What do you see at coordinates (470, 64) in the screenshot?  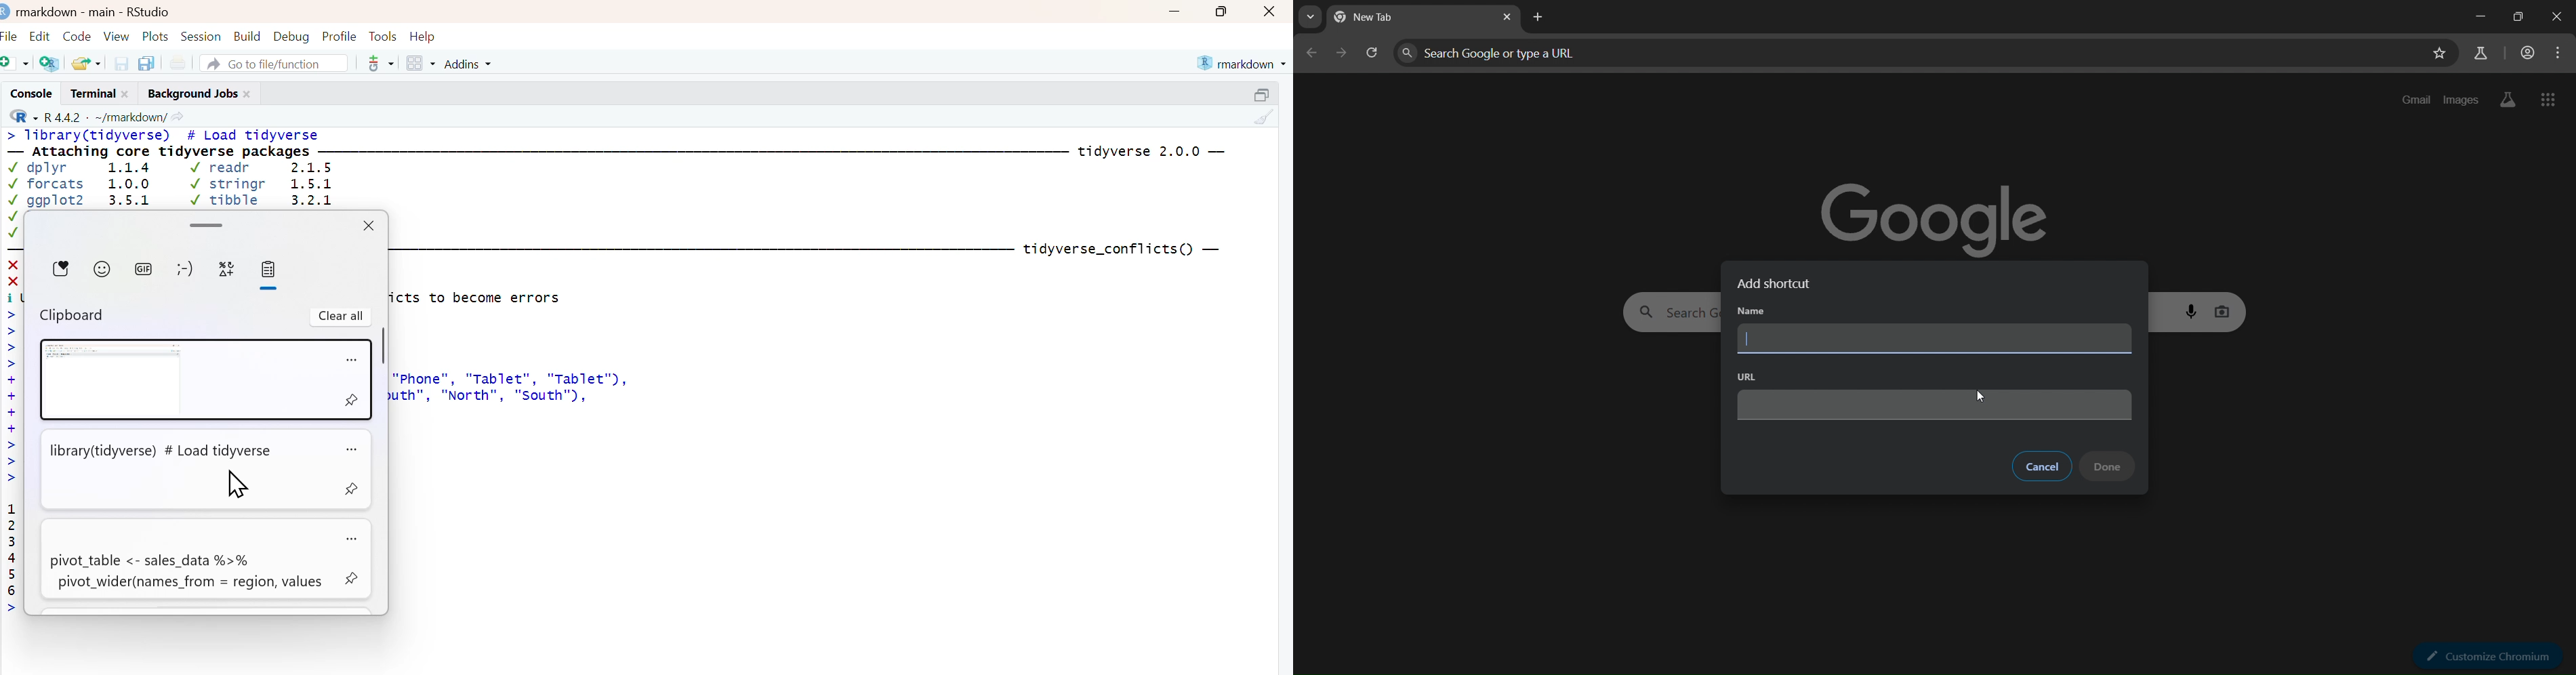 I see `Addins` at bounding box center [470, 64].